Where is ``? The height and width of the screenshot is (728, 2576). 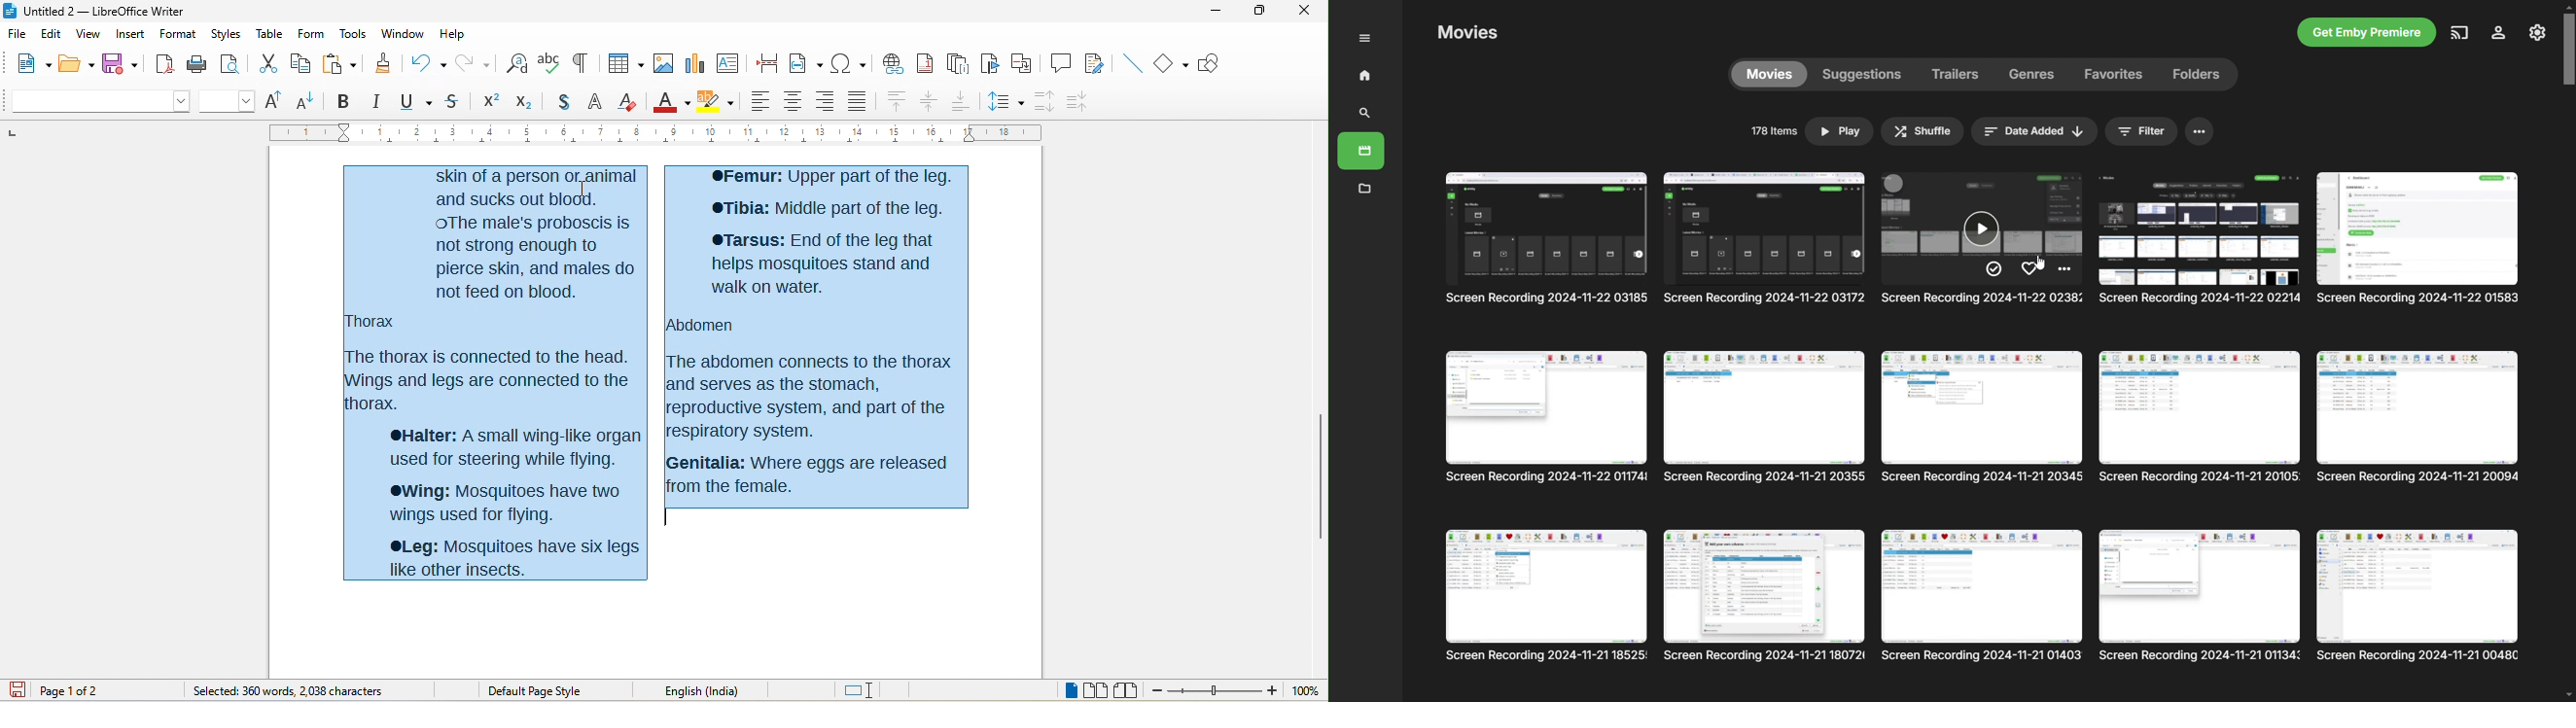  is located at coordinates (1986, 596).